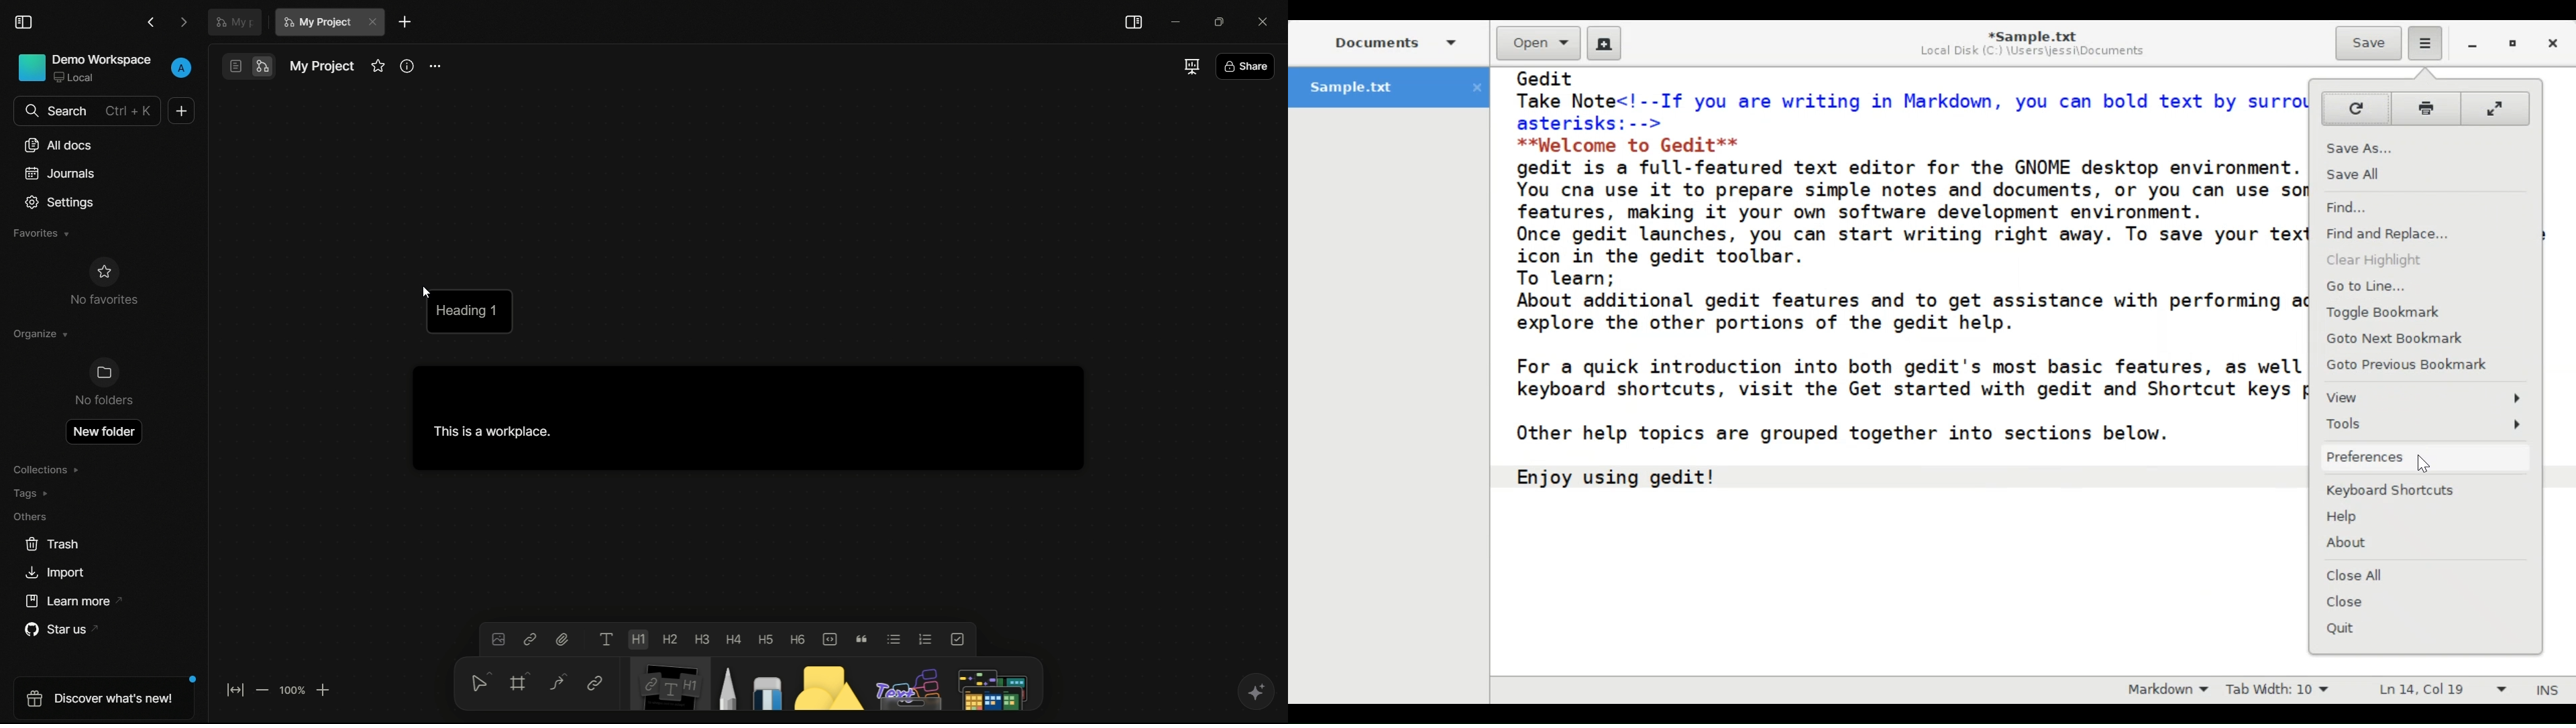  I want to click on Cursor, so click(2422, 465).